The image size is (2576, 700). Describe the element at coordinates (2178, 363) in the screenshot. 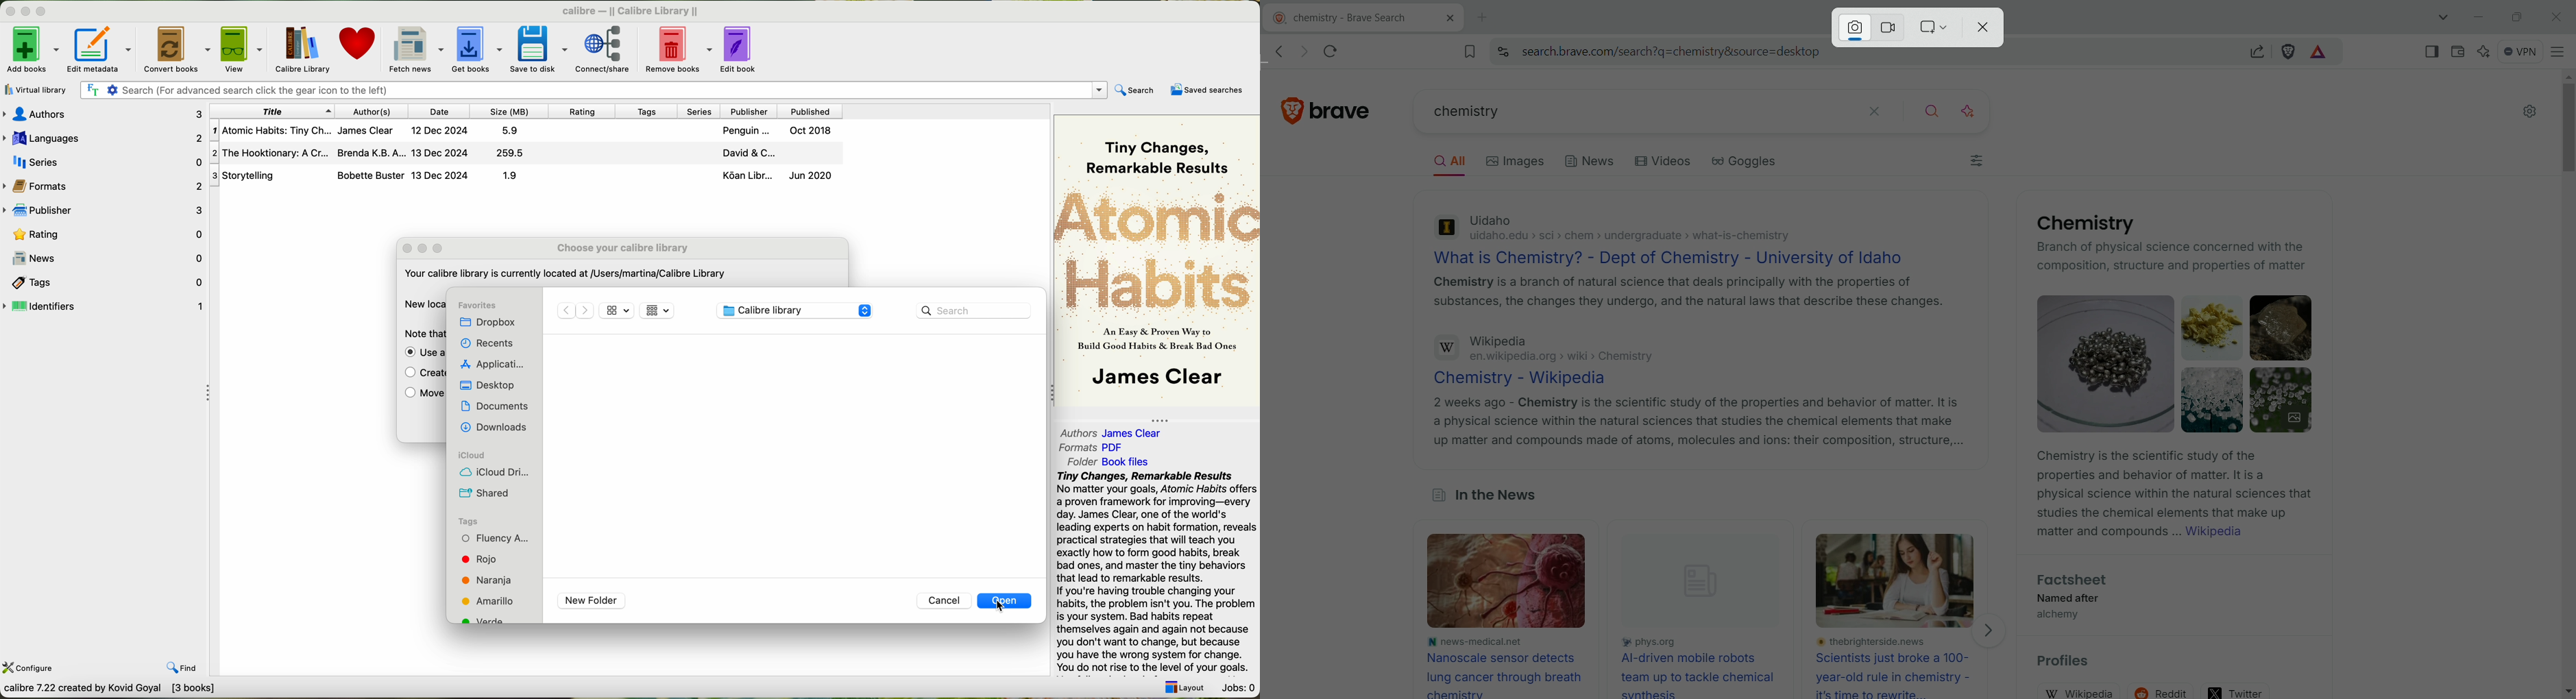

I see `Chemical compounds` at that location.